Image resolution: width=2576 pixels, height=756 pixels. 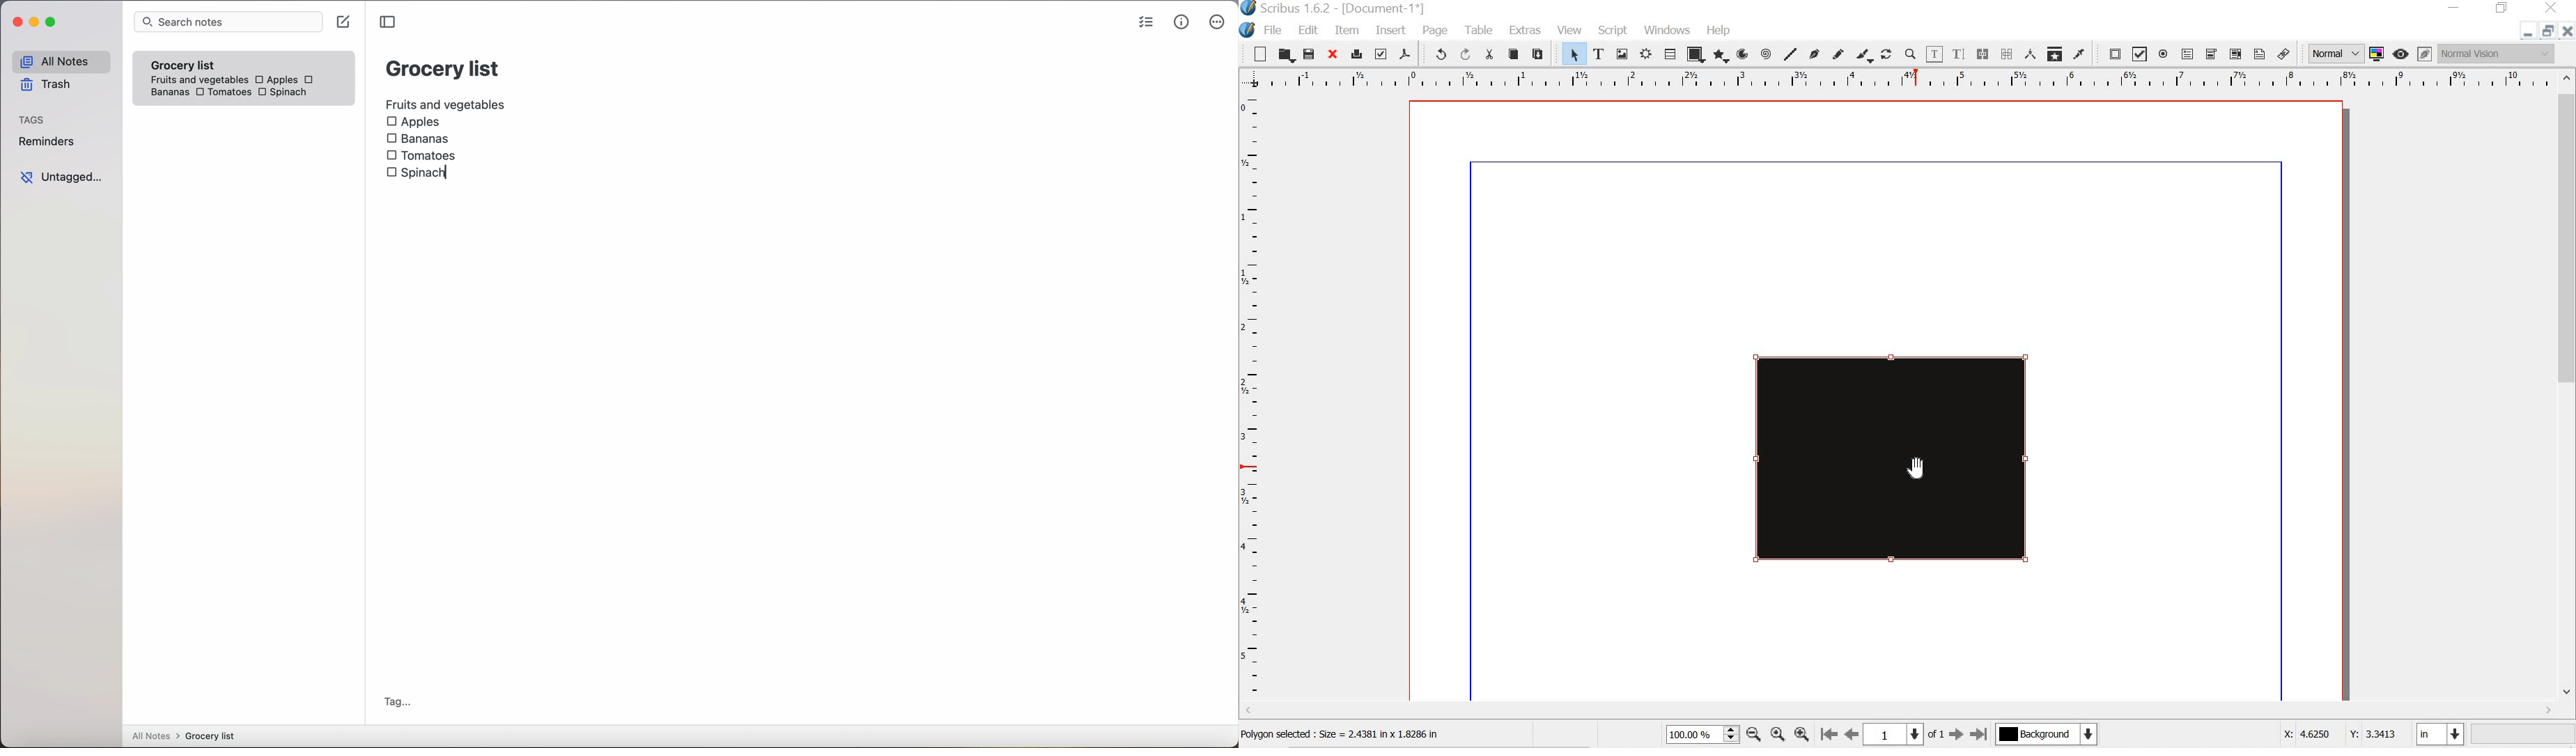 What do you see at coordinates (2079, 53) in the screenshot?
I see `eye dropper` at bounding box center [2079, 53].